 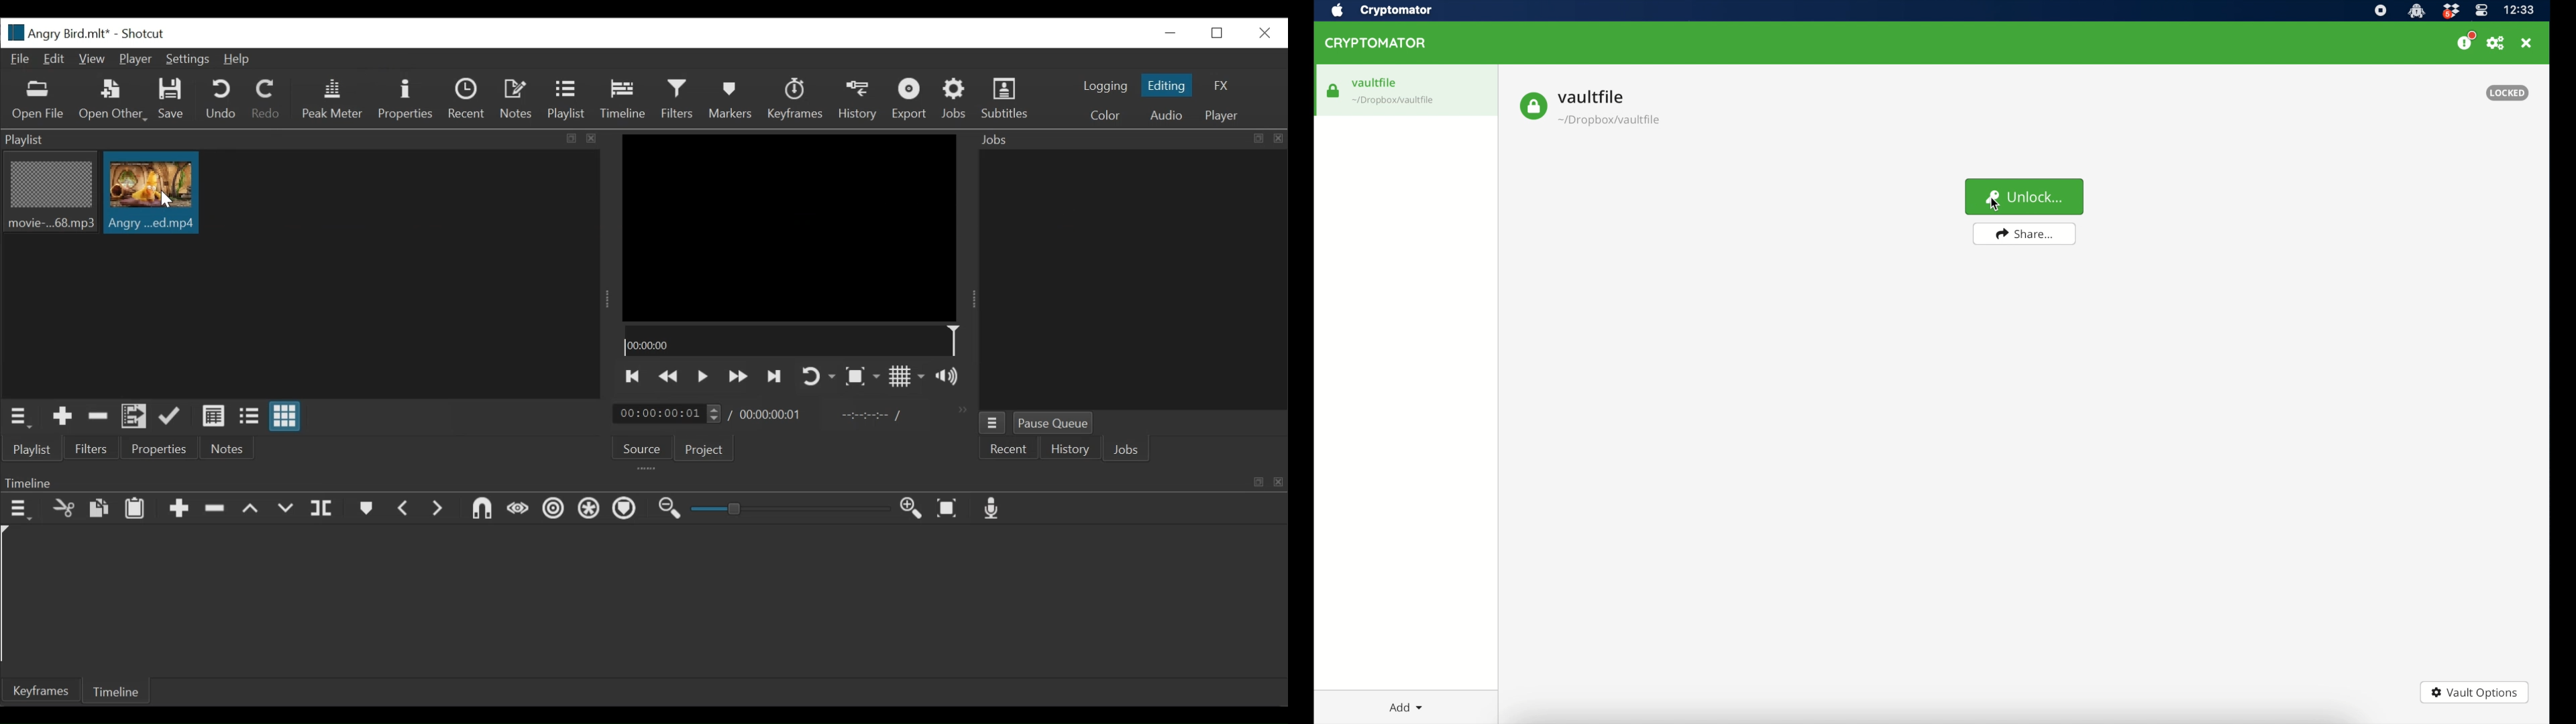 What do you see at coordinates (468, 101) in the screenshot?
I see `Recent` at bounding box center [468, 101].